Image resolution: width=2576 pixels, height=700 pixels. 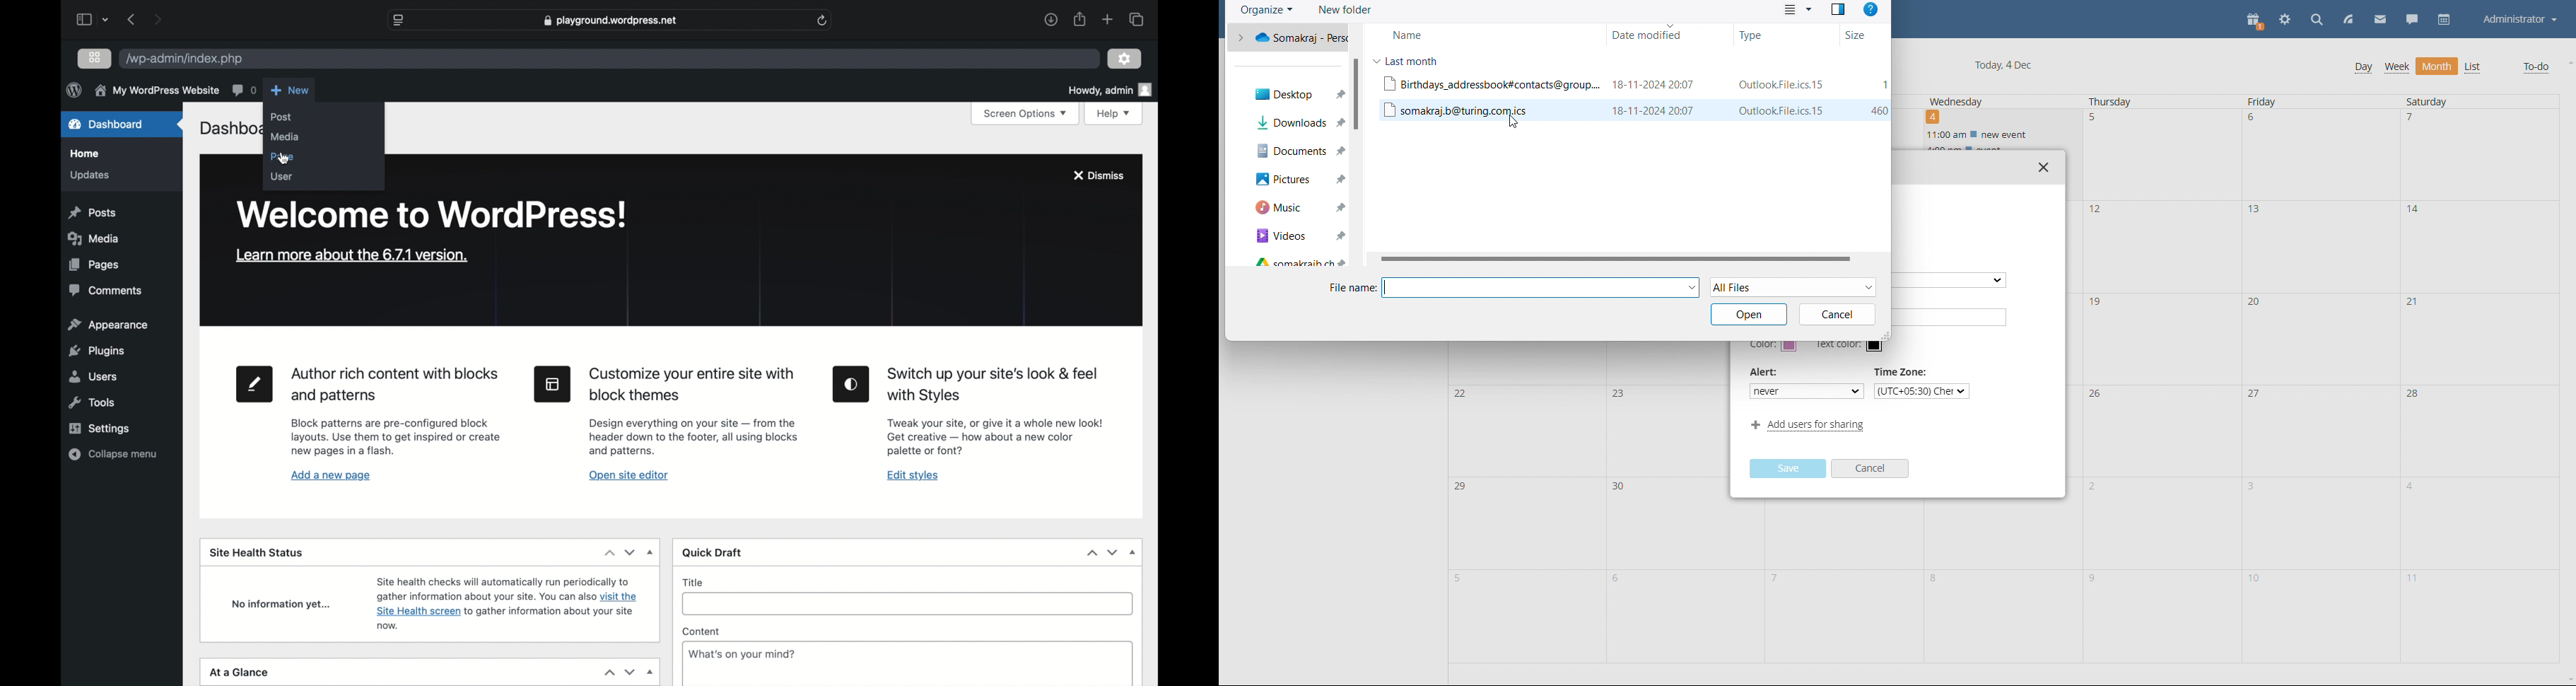 I want to click on no information yet, so click(x=281, y=605).